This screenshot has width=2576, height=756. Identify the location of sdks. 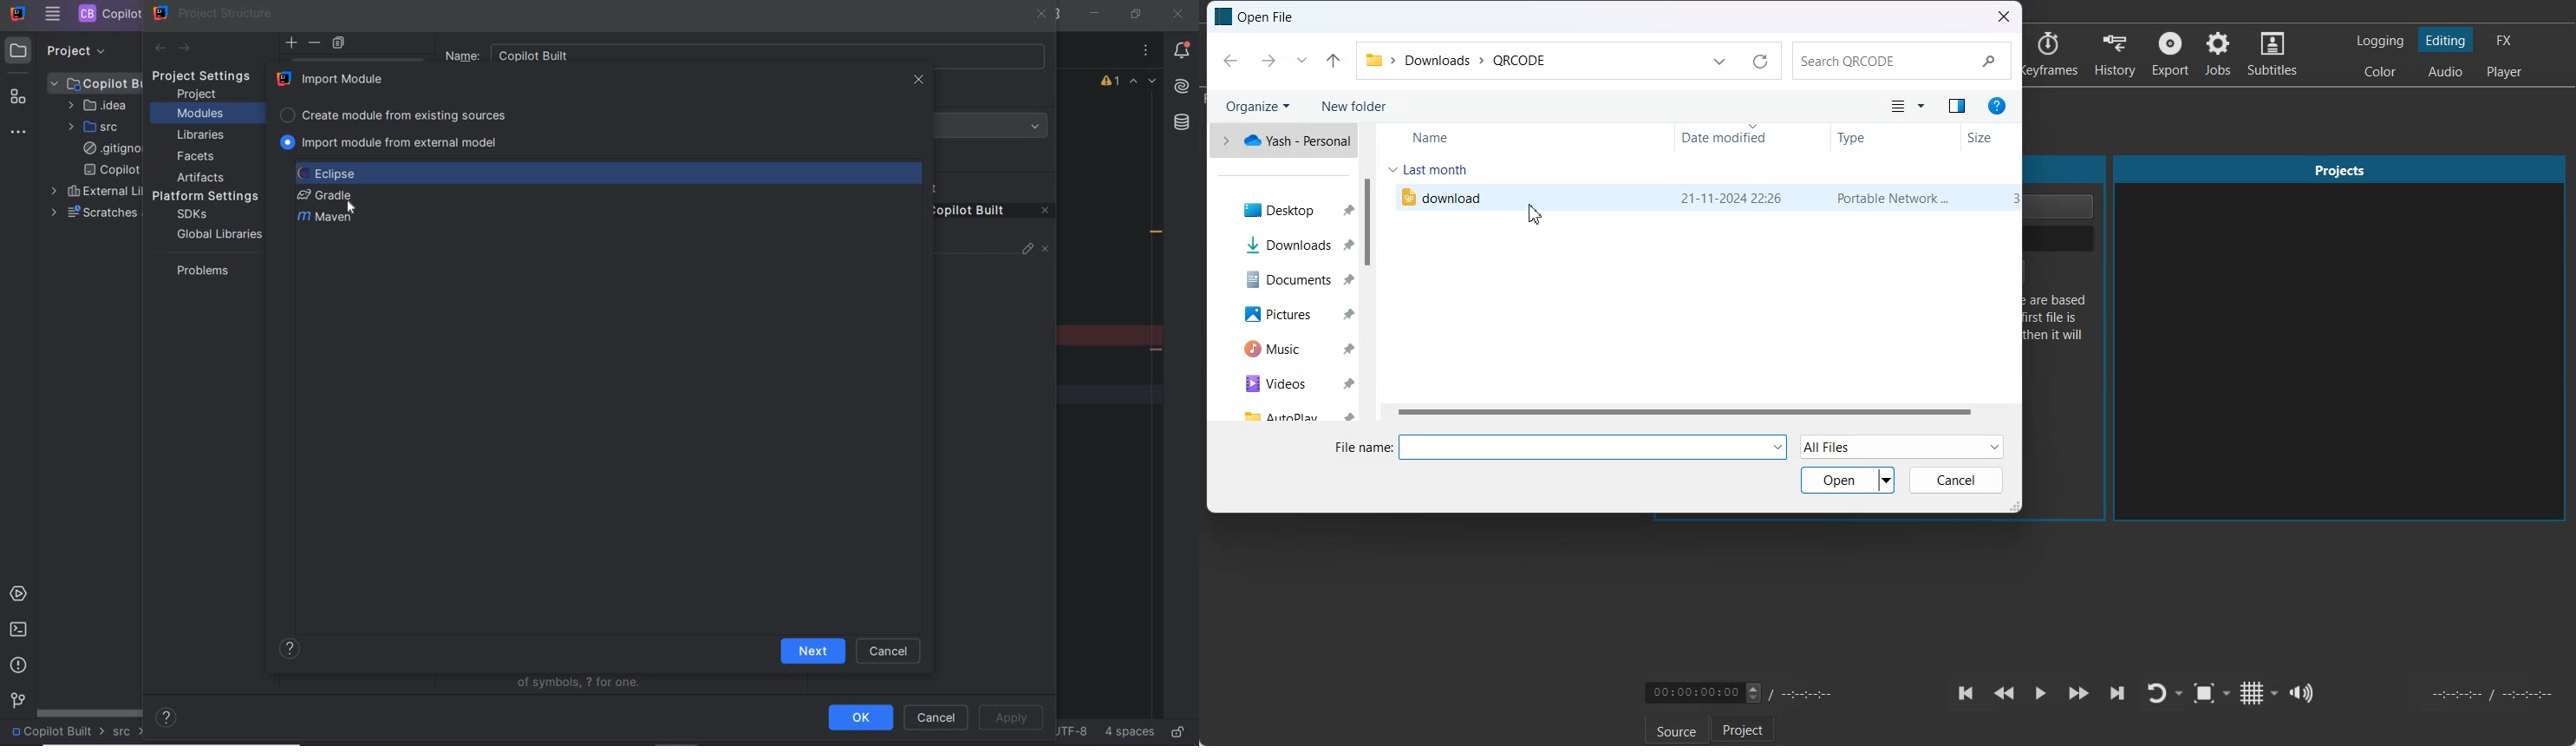
(191, 215).